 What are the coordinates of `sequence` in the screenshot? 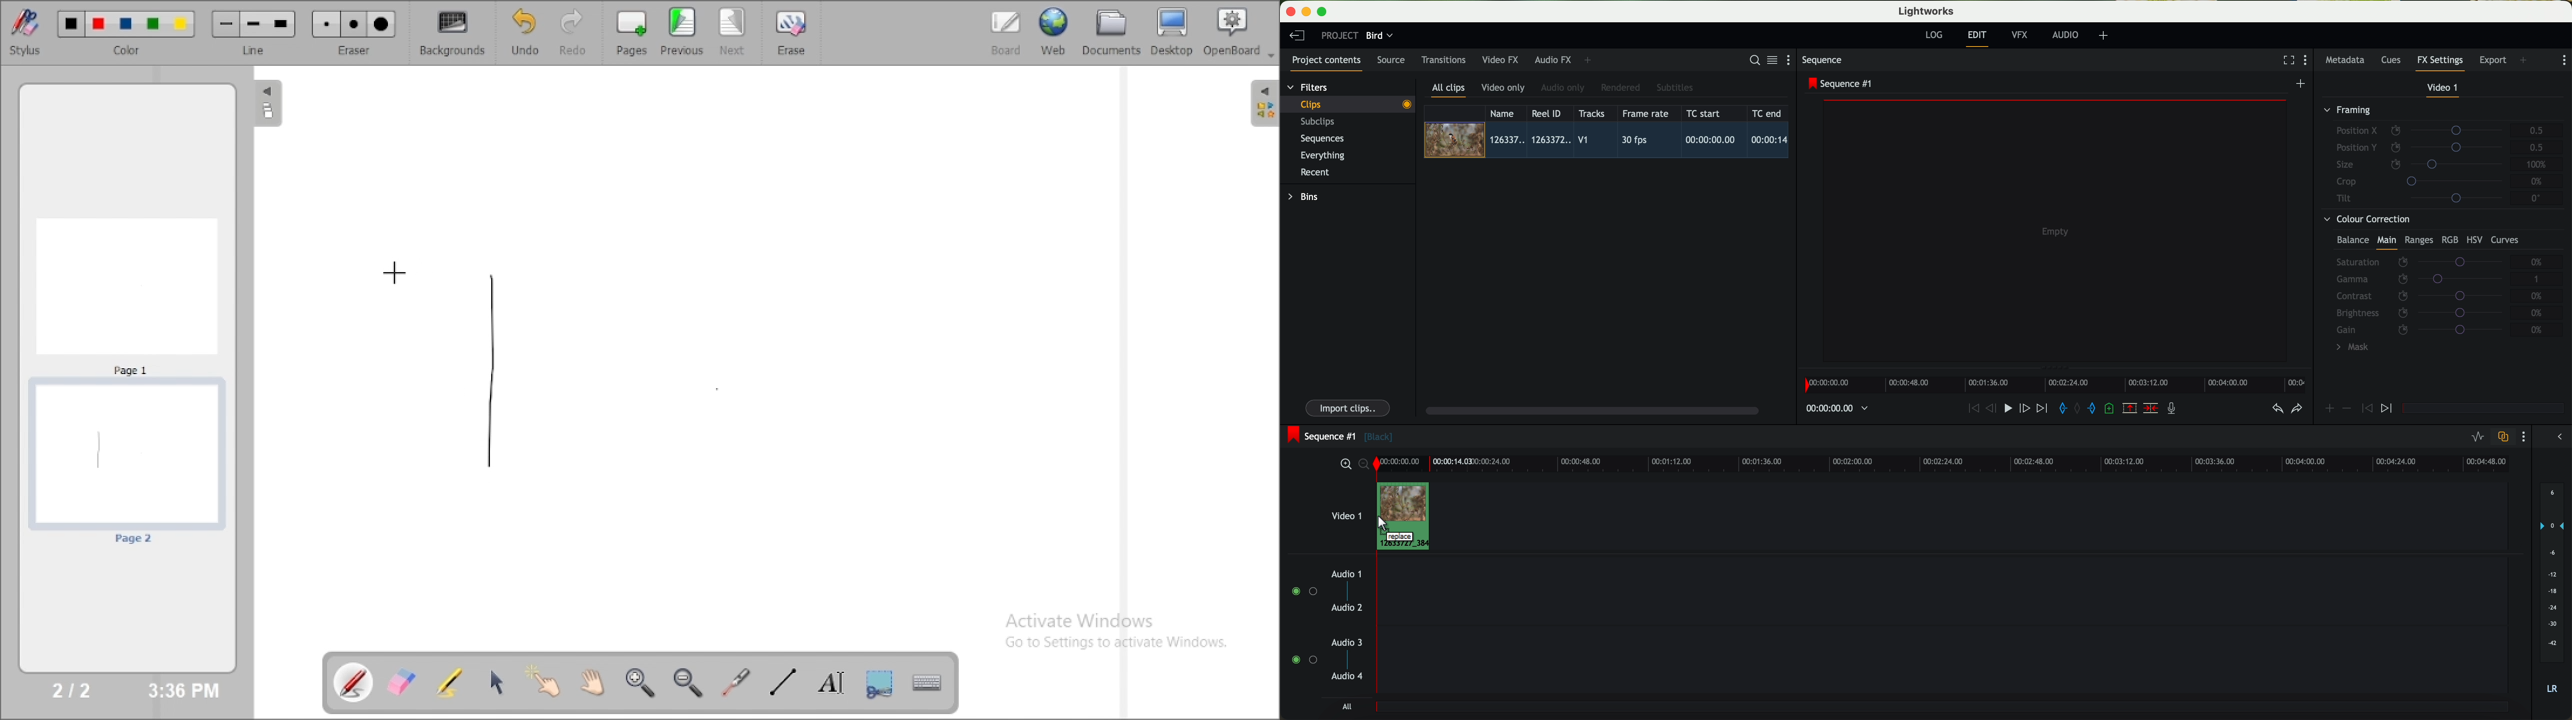 It's located at (1822, 60).